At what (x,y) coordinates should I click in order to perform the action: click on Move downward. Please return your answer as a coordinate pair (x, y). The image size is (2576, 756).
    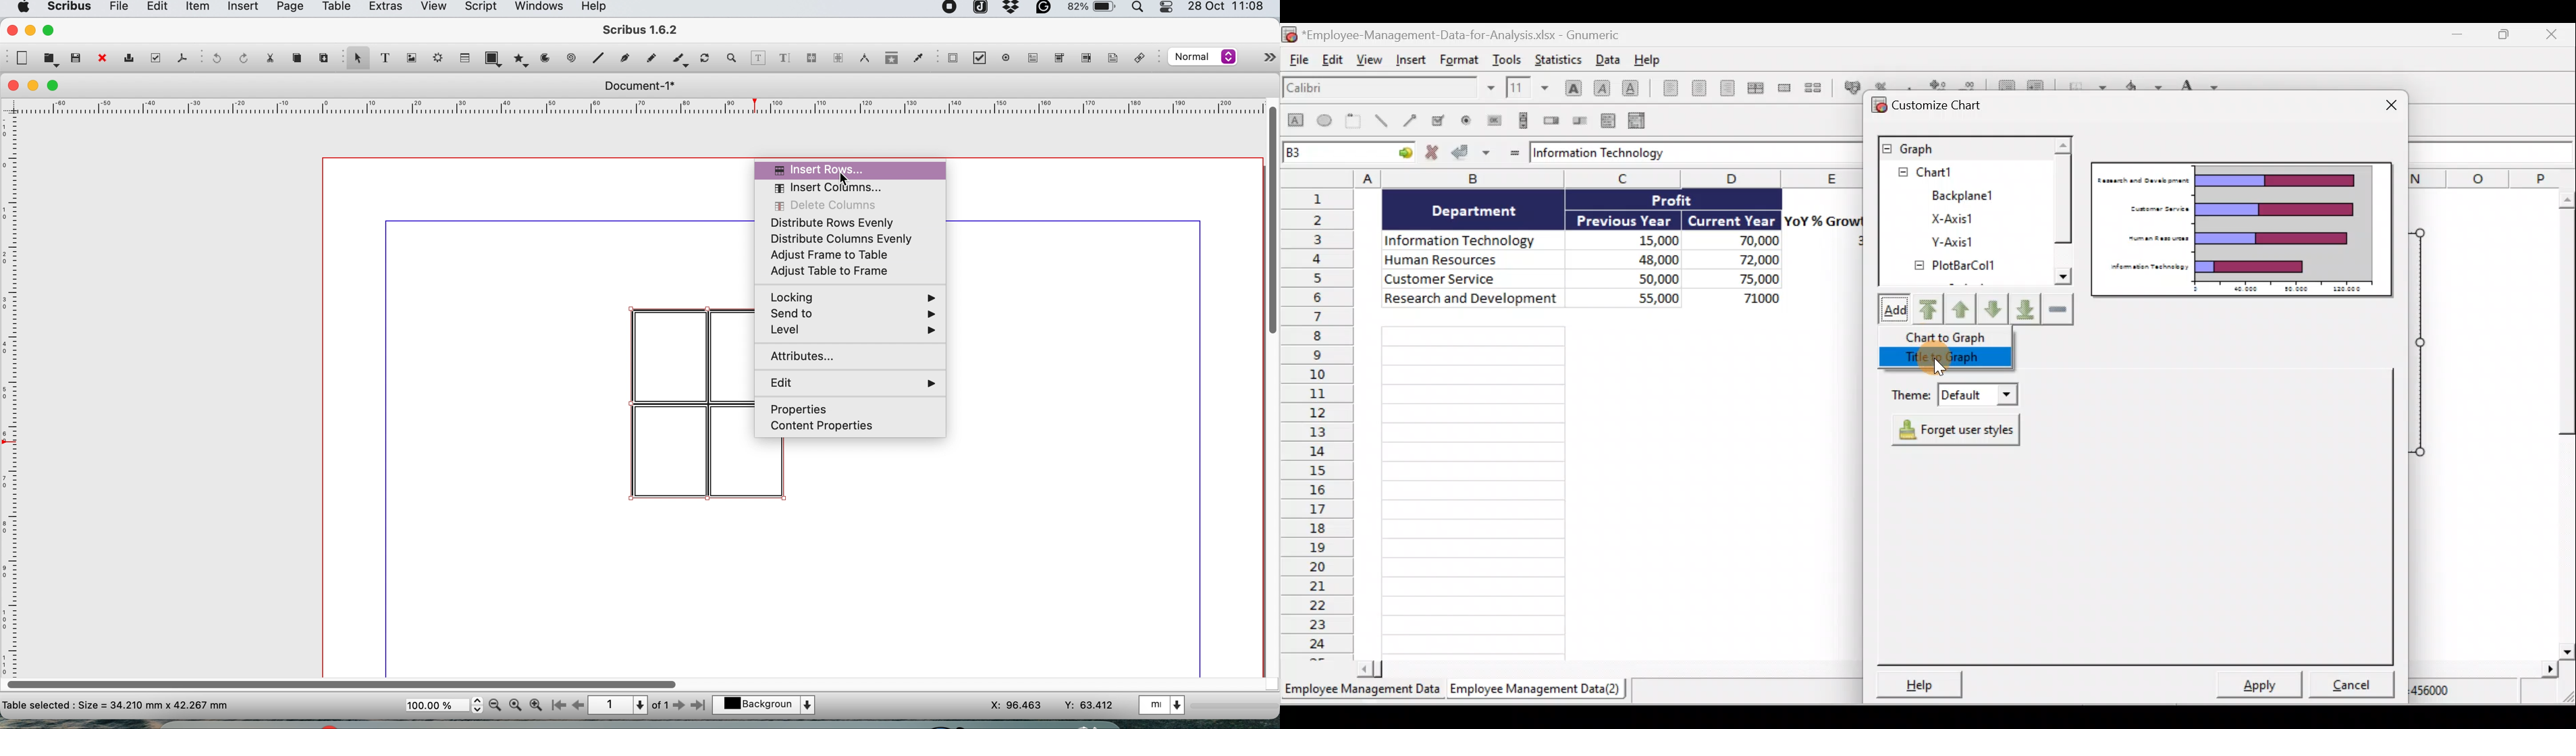
    Looking at the image, I should click on (2024, 311).